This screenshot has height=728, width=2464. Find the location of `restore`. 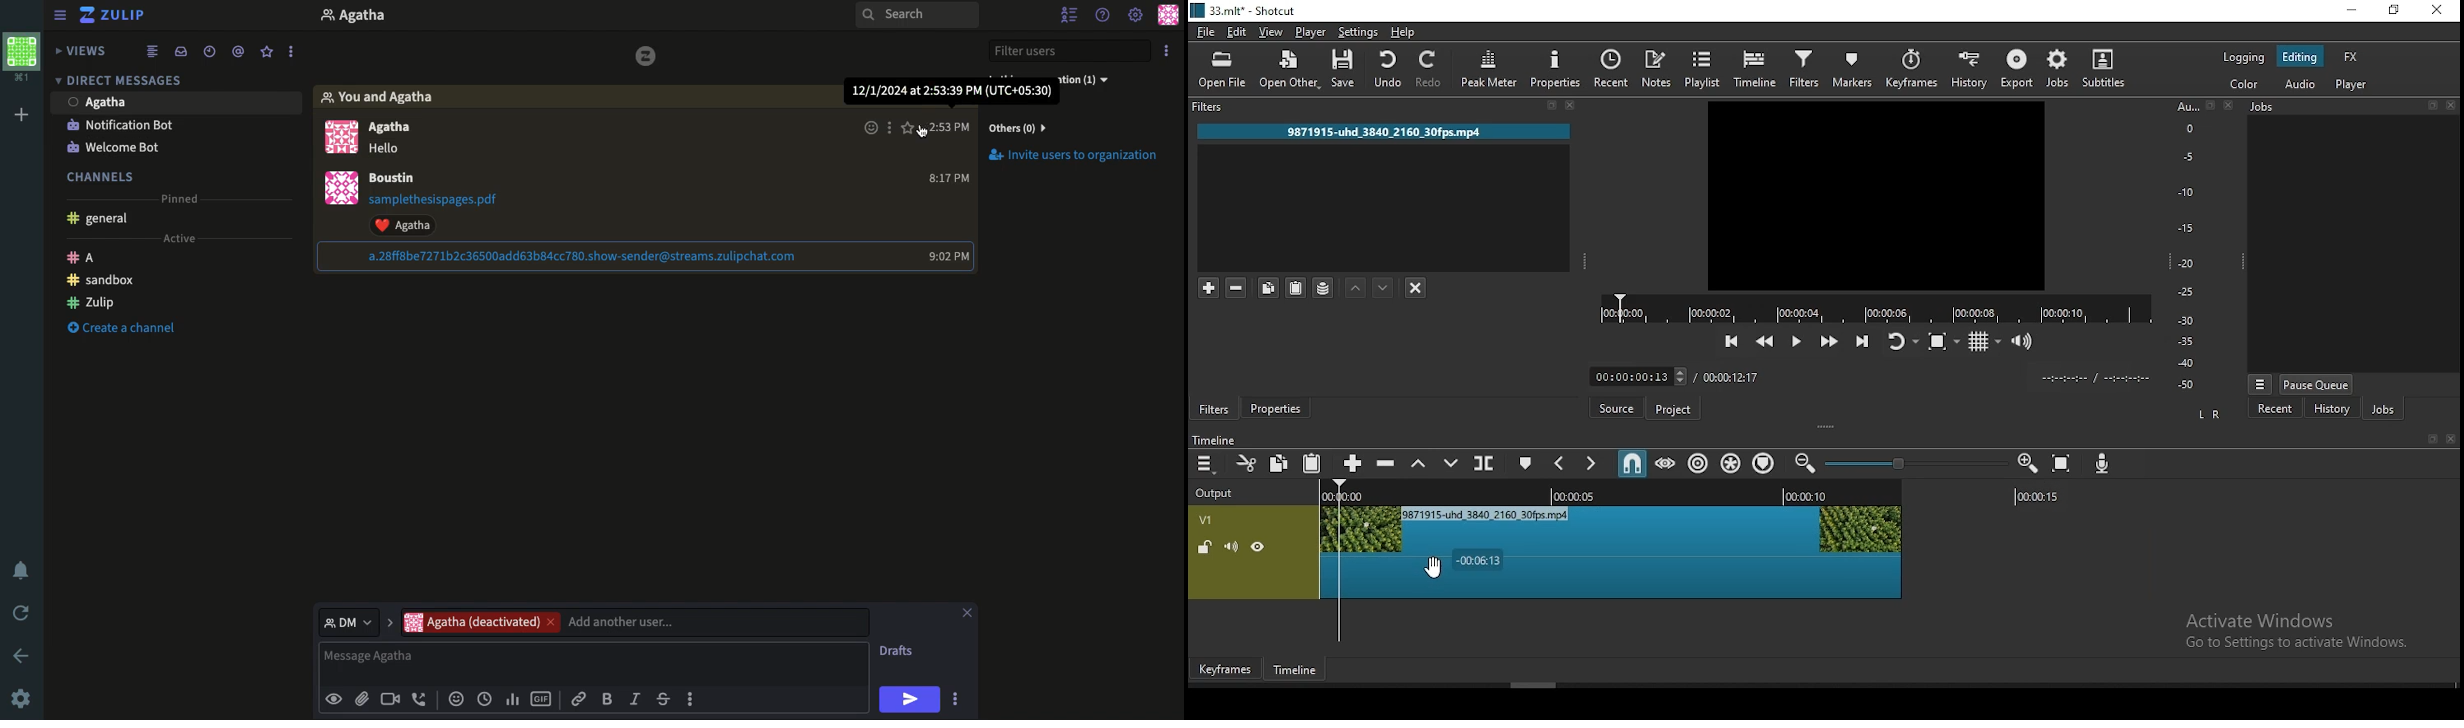

restore is located at coordinates (2395, 11).